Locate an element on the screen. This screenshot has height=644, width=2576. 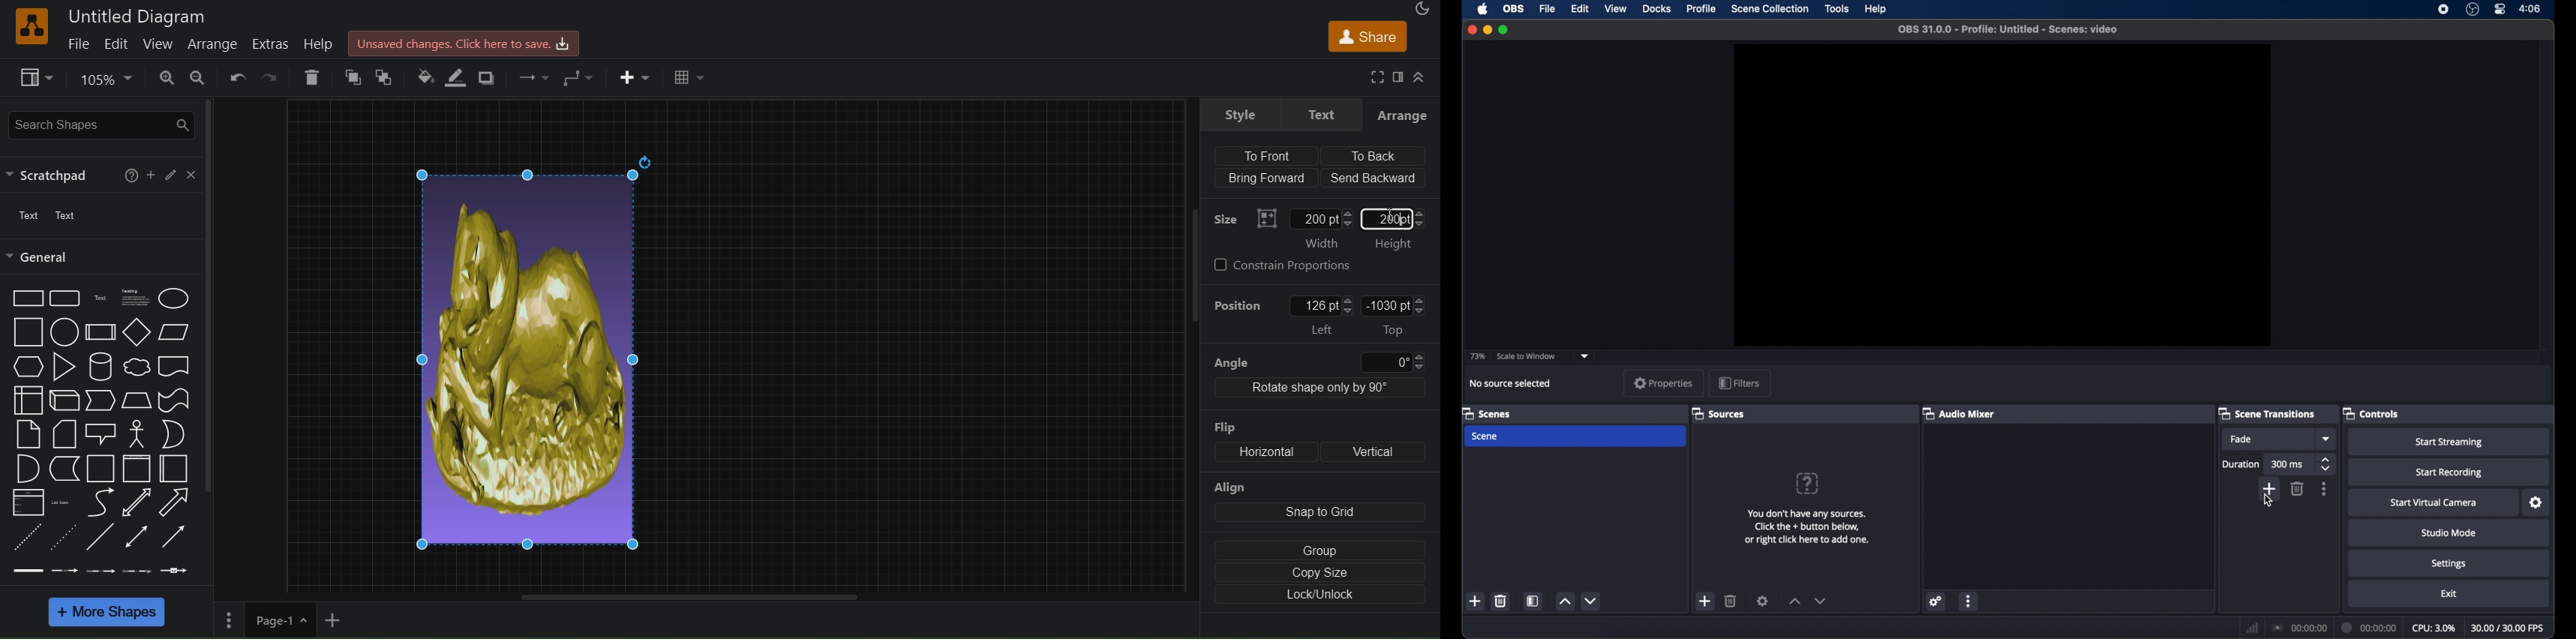
200pt: Height(changed) is located at coordinates (1398, 228).